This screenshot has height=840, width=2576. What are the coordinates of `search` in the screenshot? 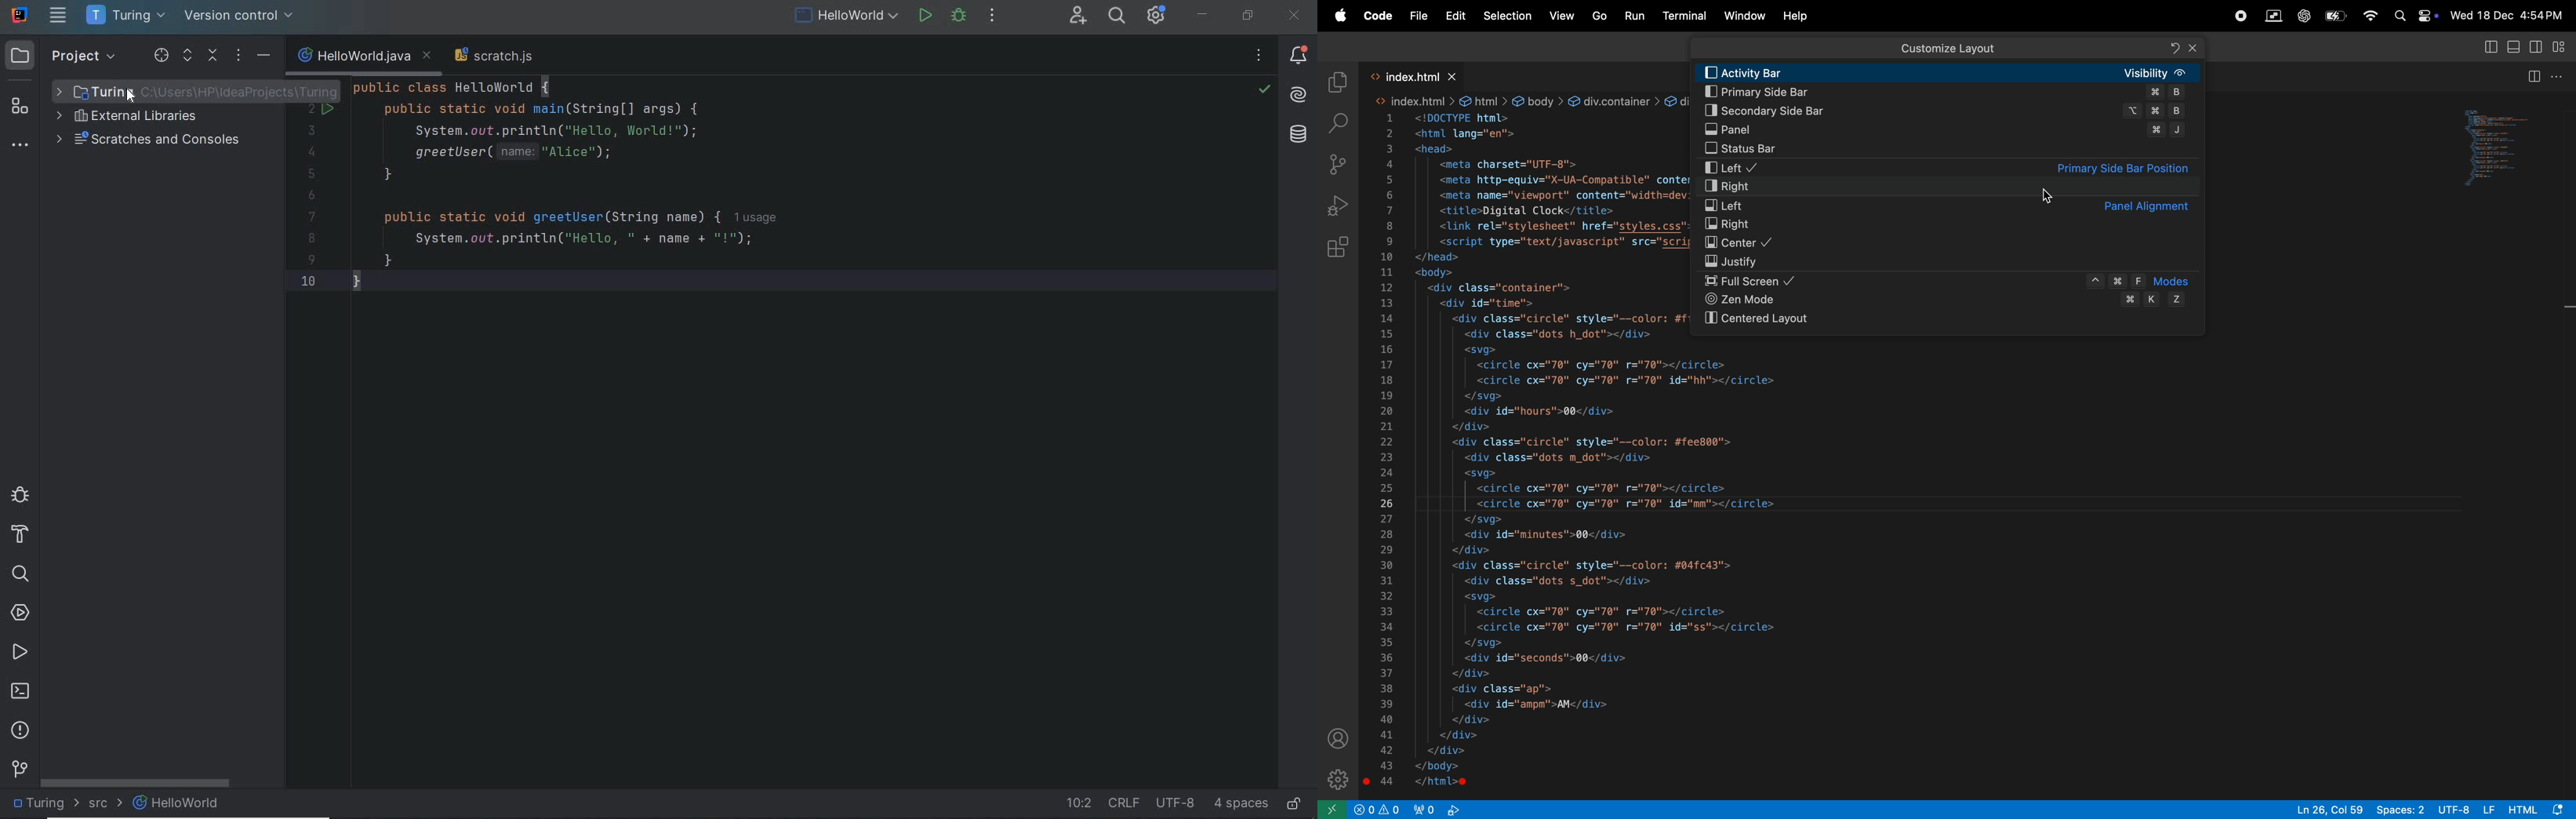 It's located at (1339, 122).